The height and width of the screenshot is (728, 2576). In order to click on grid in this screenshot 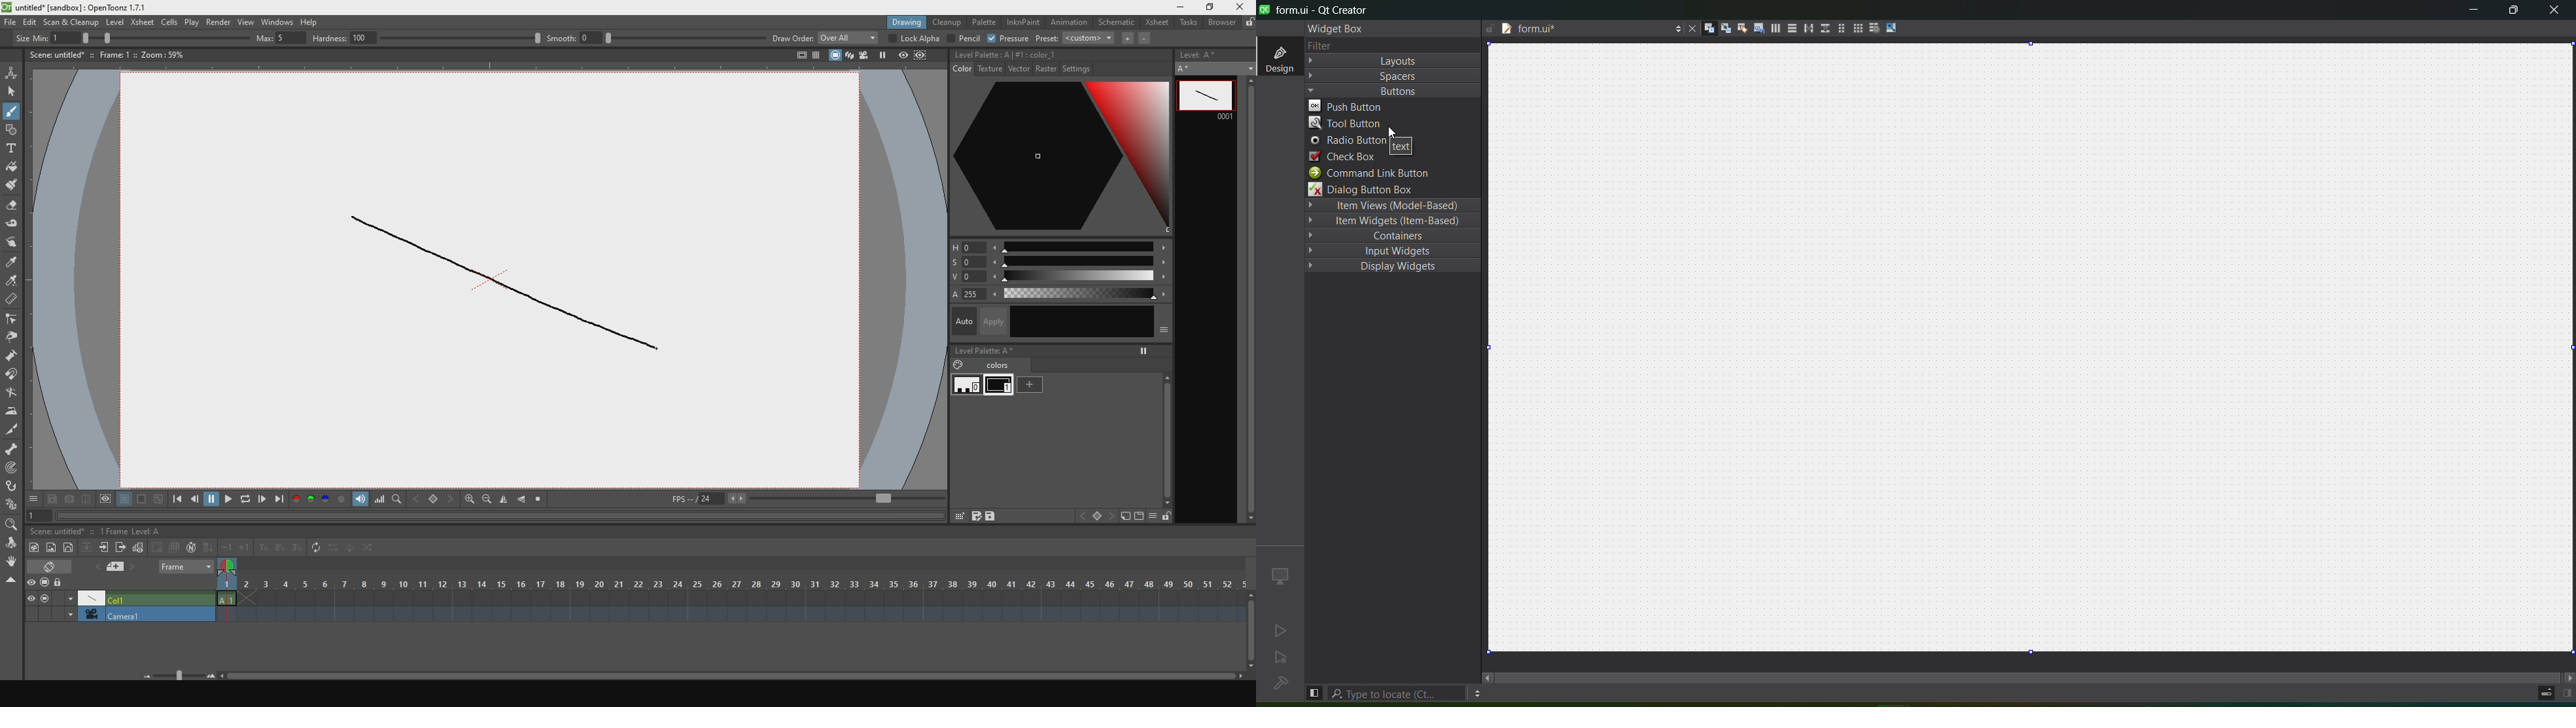, I will do `click(959, 517)`.